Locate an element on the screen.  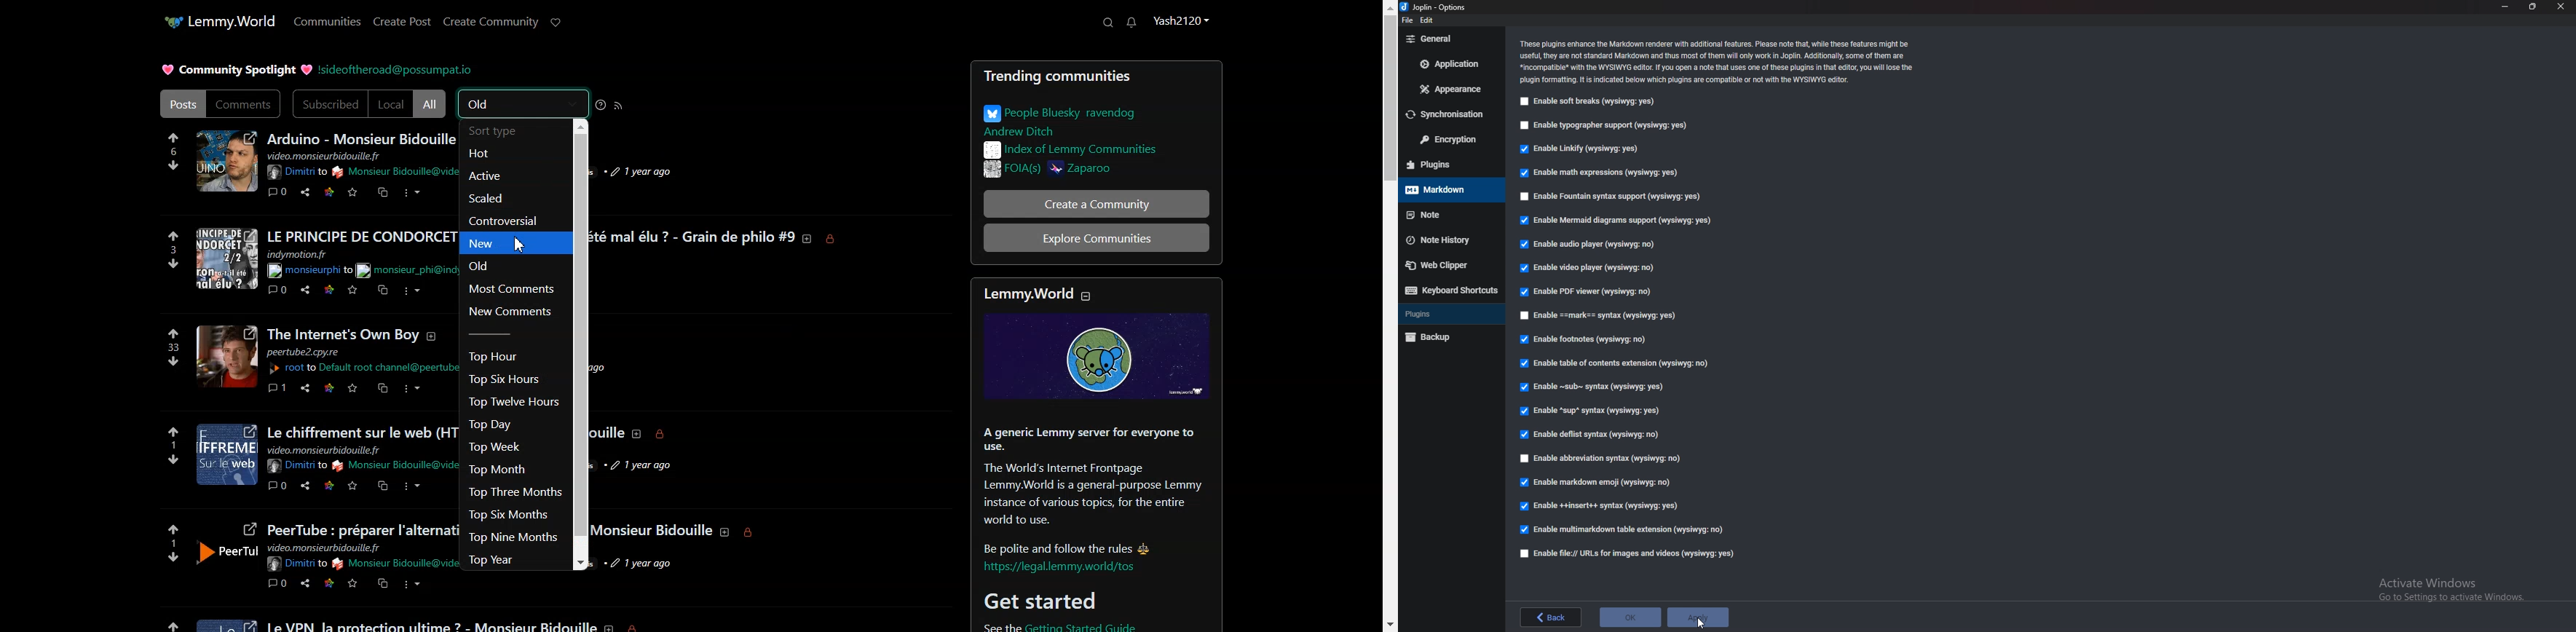
Encryption is located at coordinates (1449, 139).